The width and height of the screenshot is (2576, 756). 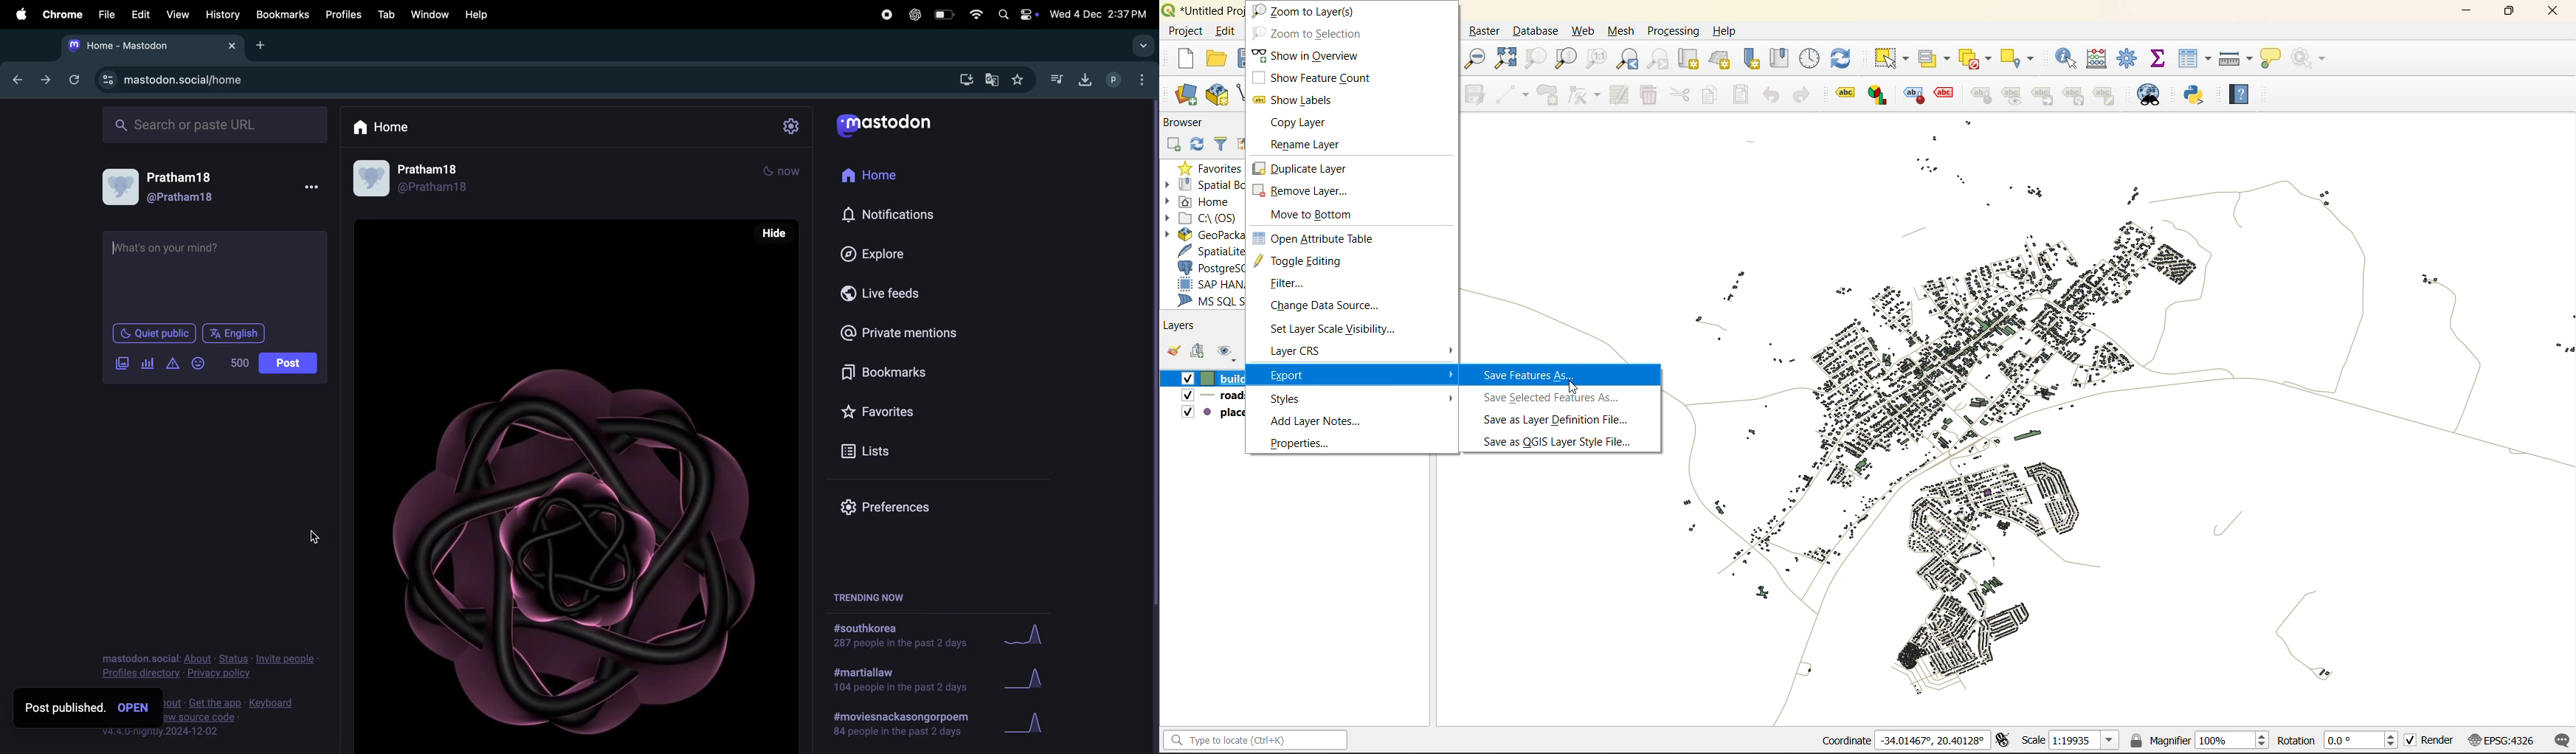 I want to click on new shapefile, so click(x=1240, y=94).